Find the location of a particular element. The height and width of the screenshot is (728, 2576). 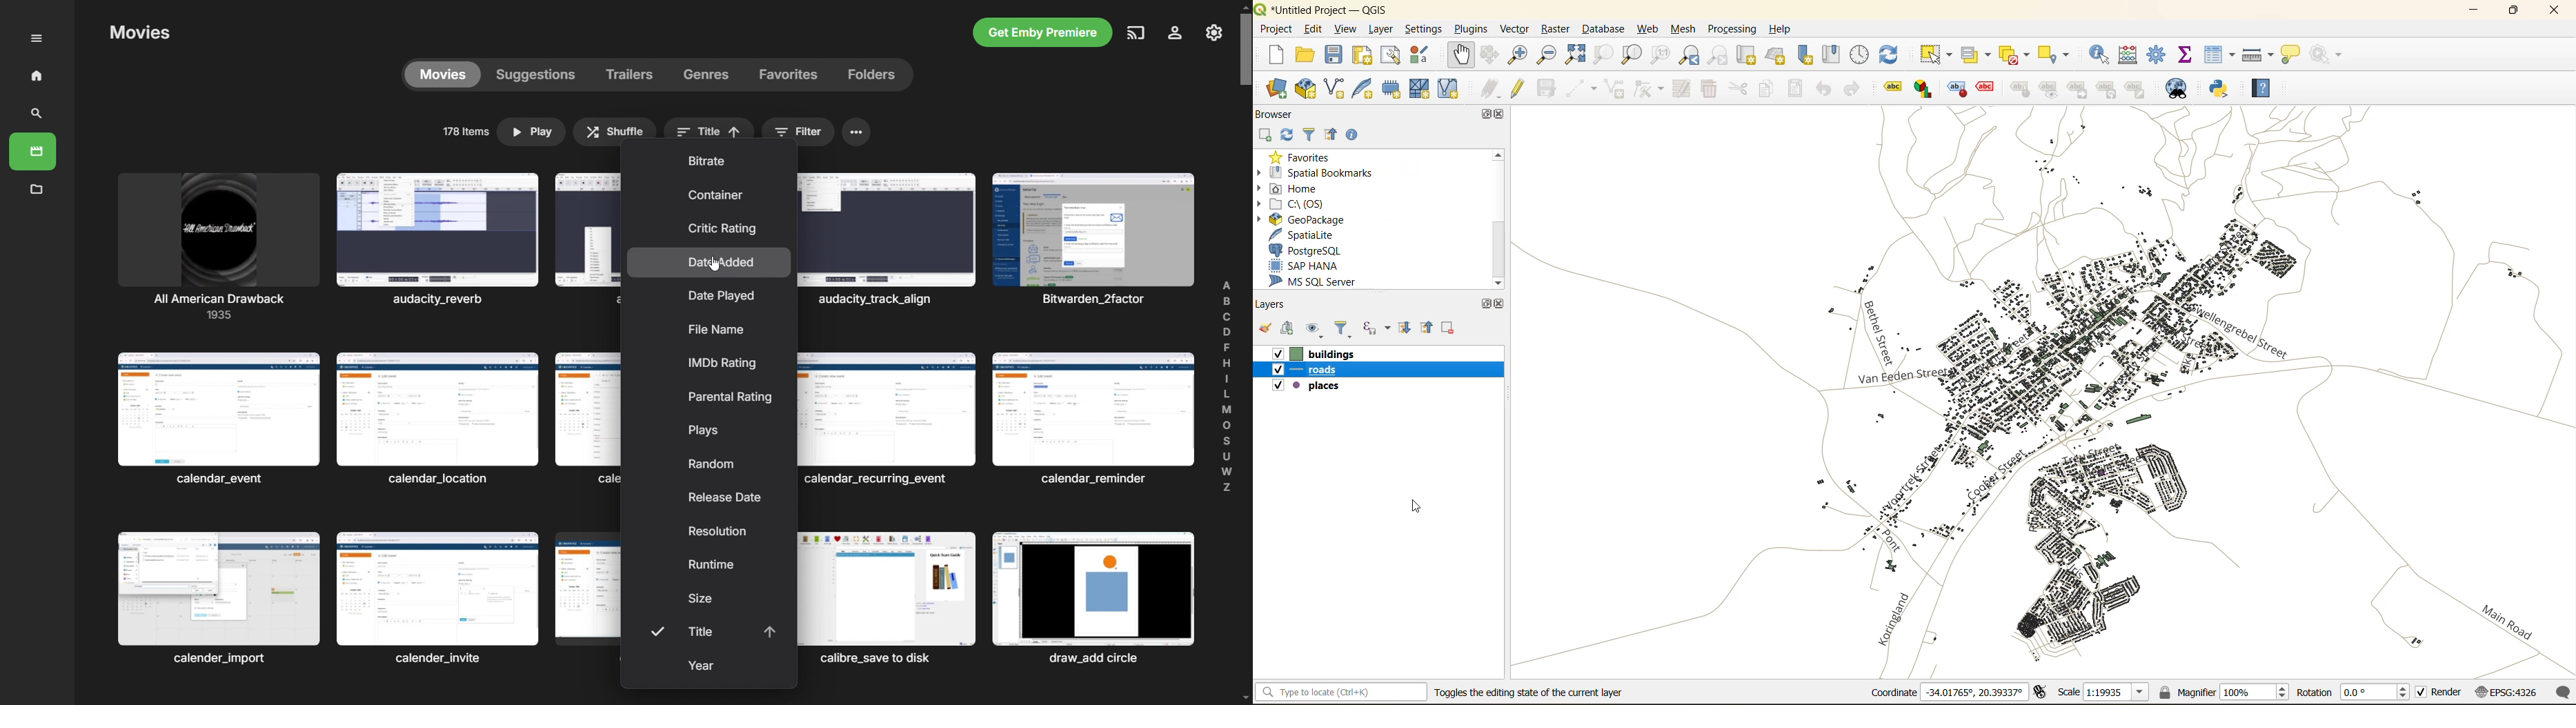

 is located at coordinates (437, 420).